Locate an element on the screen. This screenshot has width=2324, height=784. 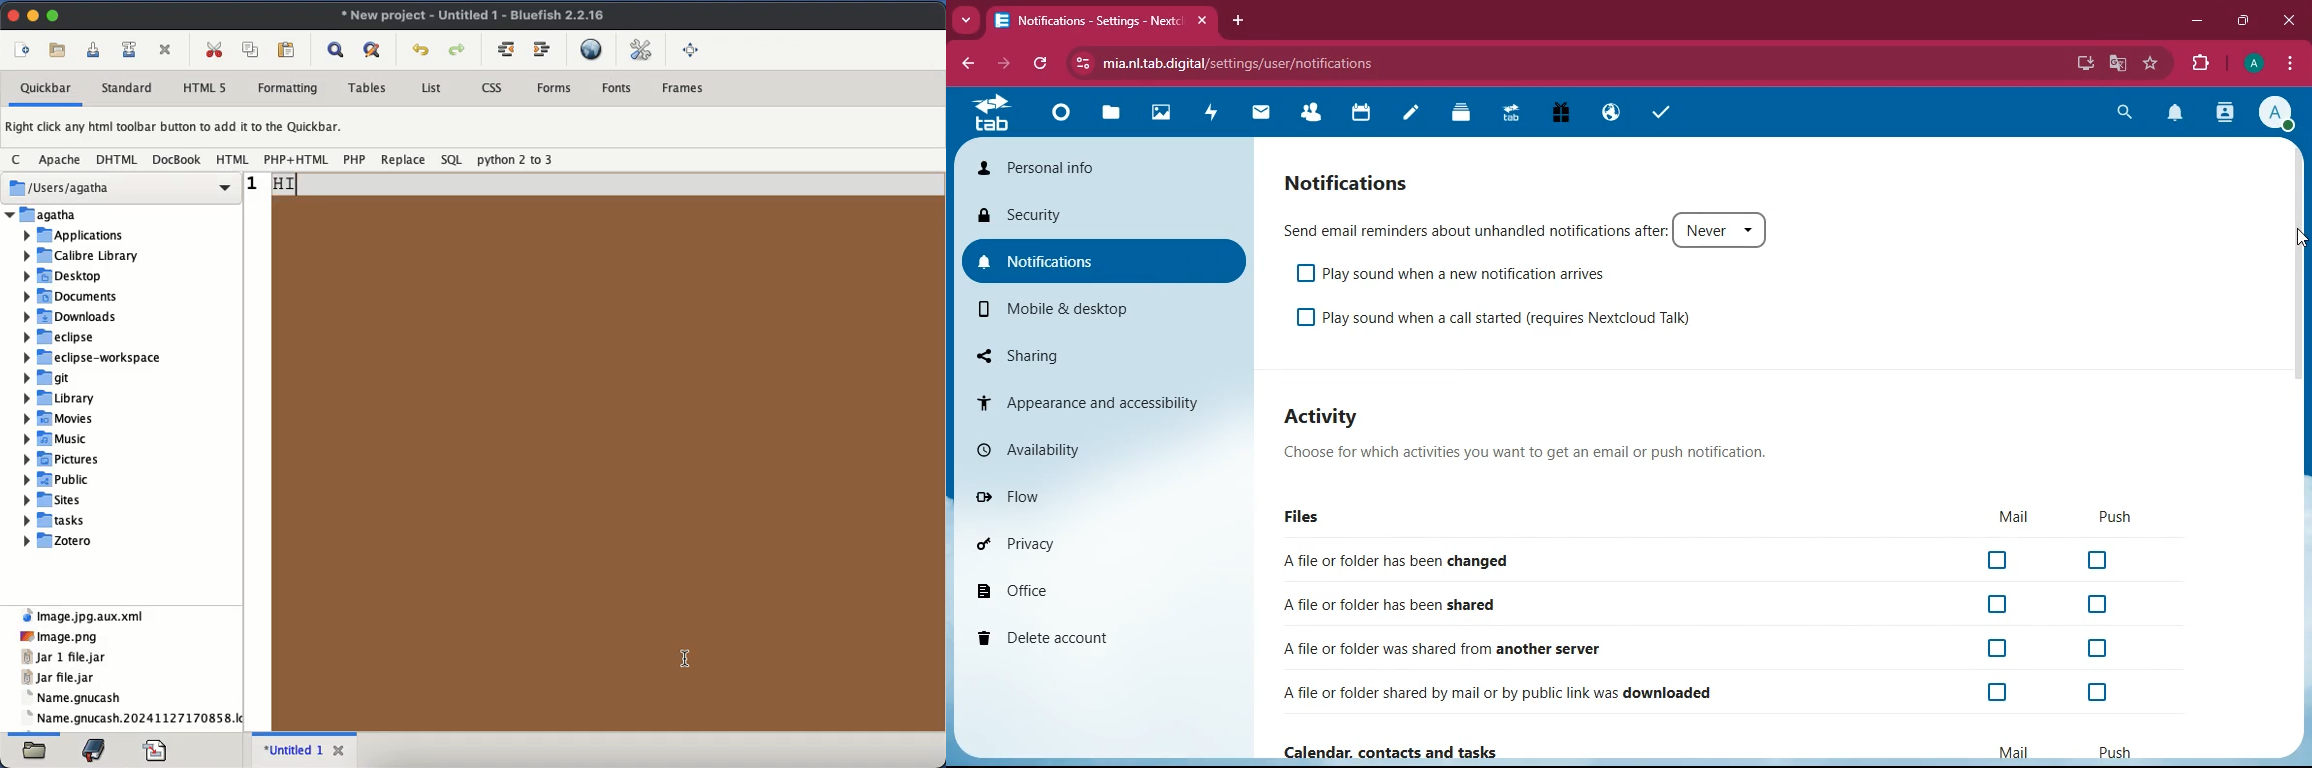
Deck is located at coordinates (1463, 115).